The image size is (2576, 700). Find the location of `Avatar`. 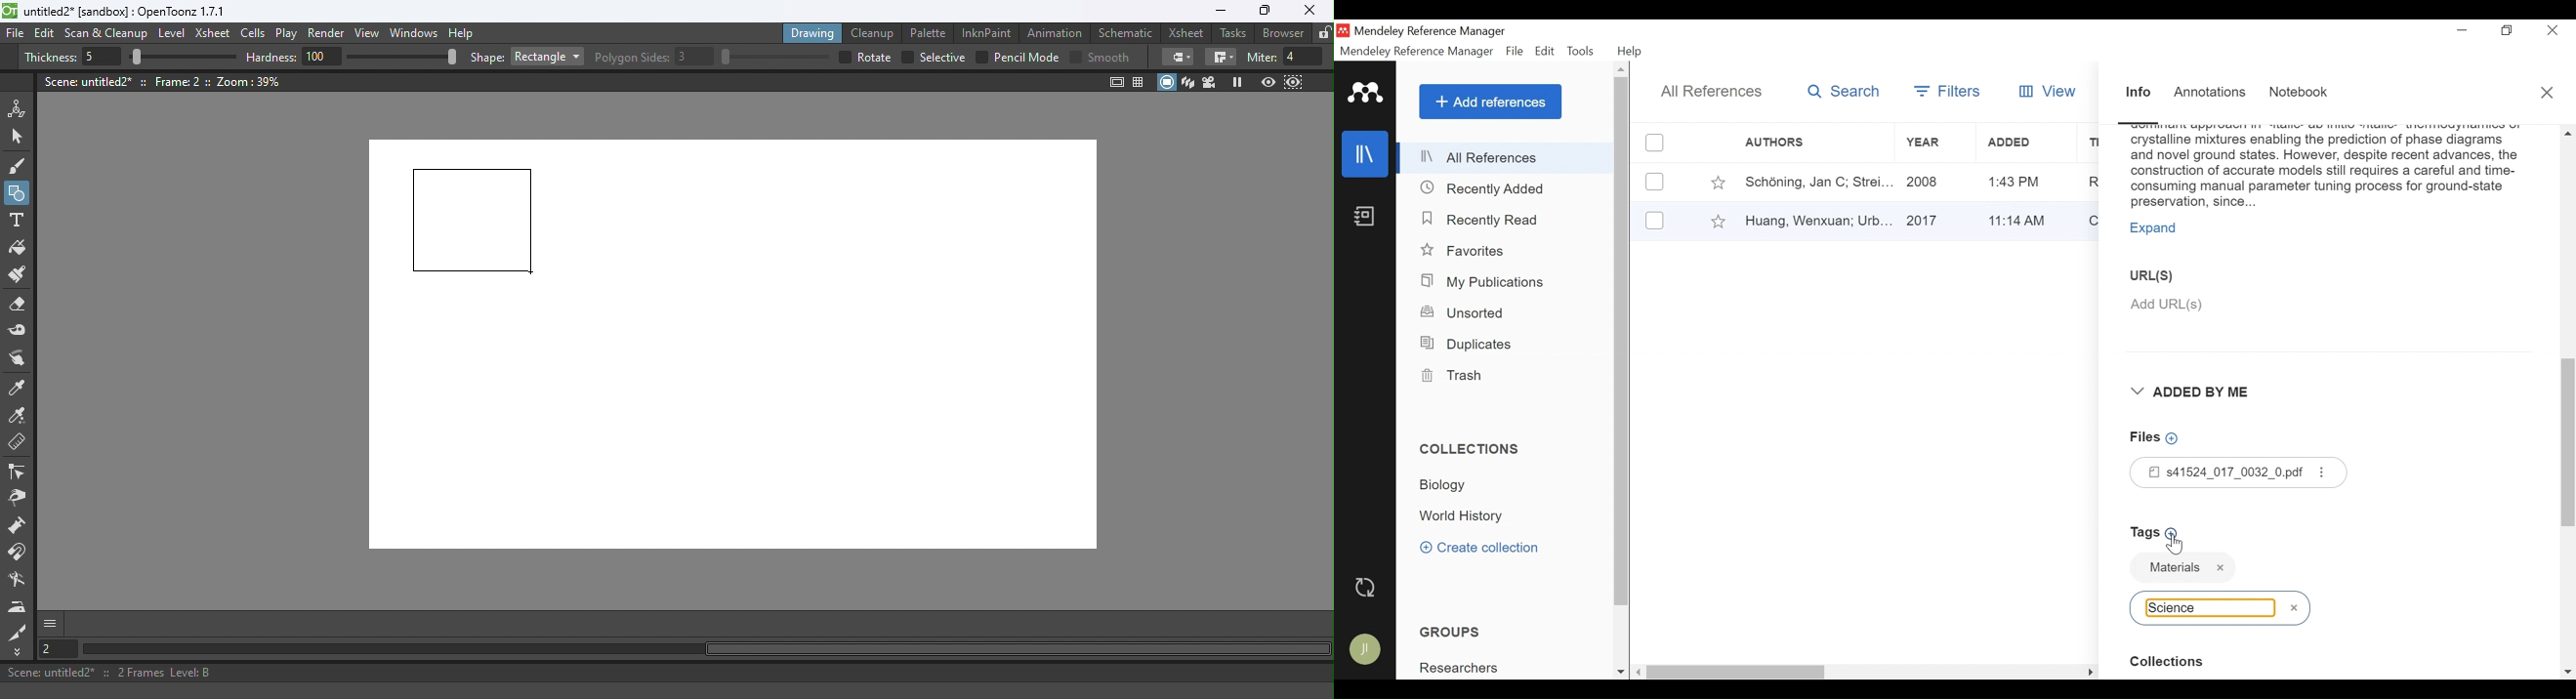

Avatar is located at coordinates (1366, 650).